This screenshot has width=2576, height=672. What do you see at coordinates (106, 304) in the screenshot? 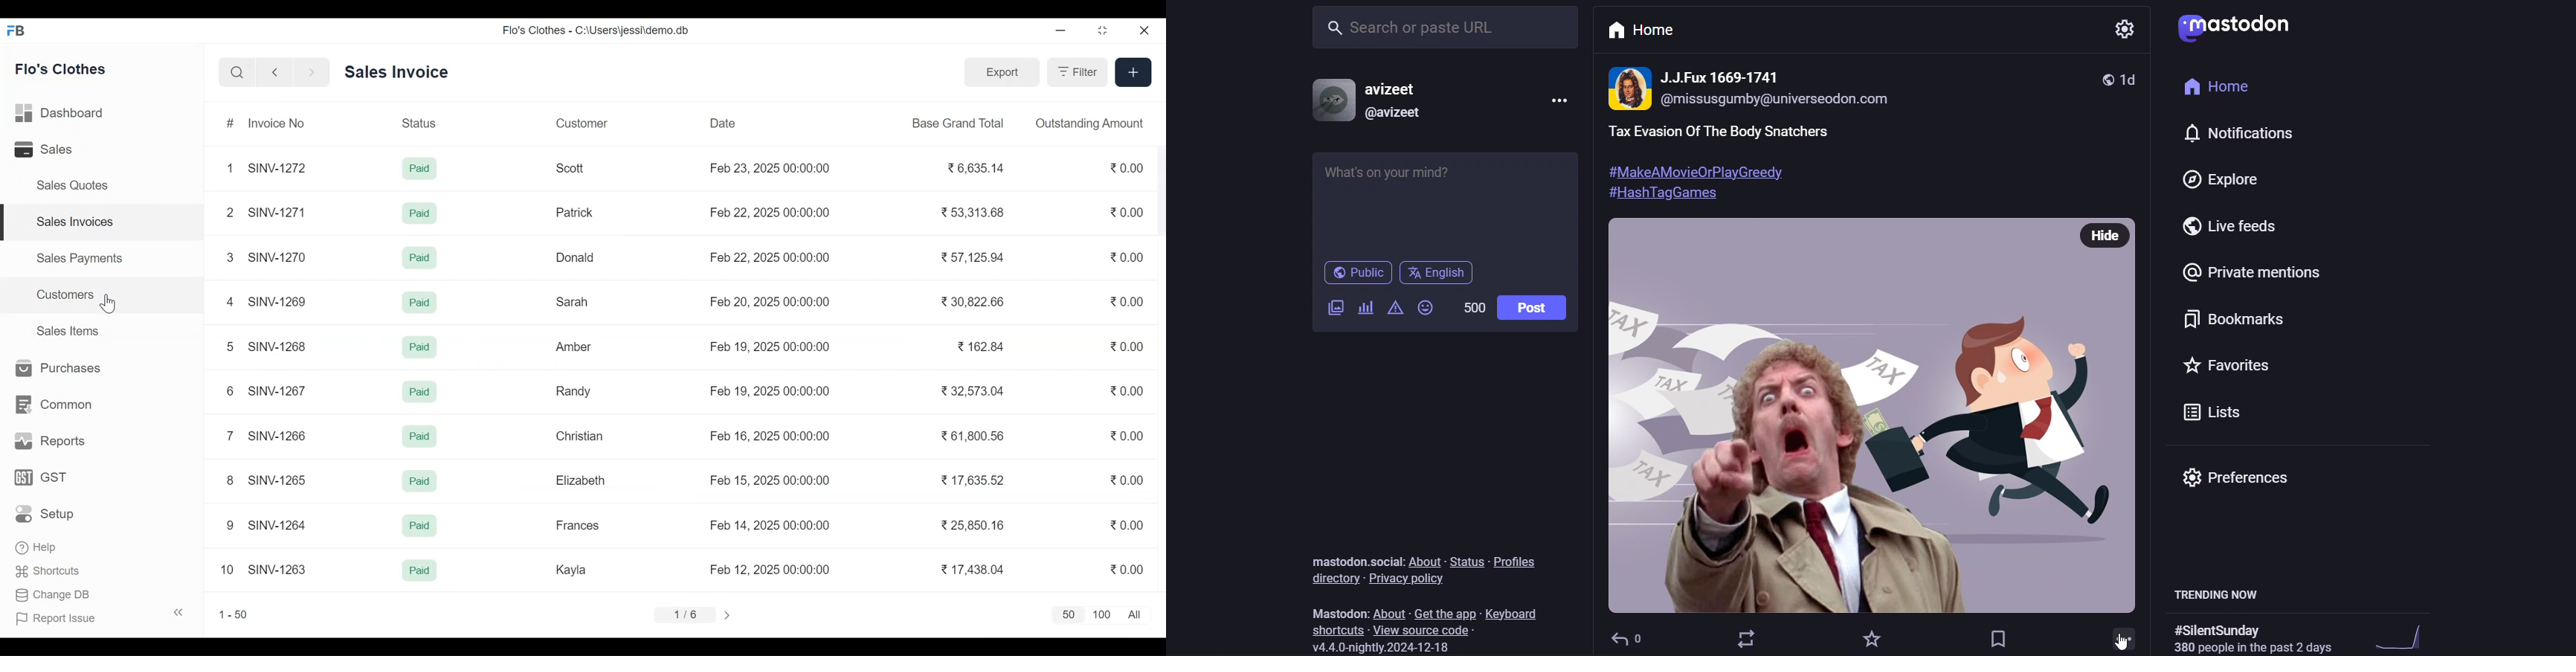
I see `Cursor` at bounding box center [106, 304].